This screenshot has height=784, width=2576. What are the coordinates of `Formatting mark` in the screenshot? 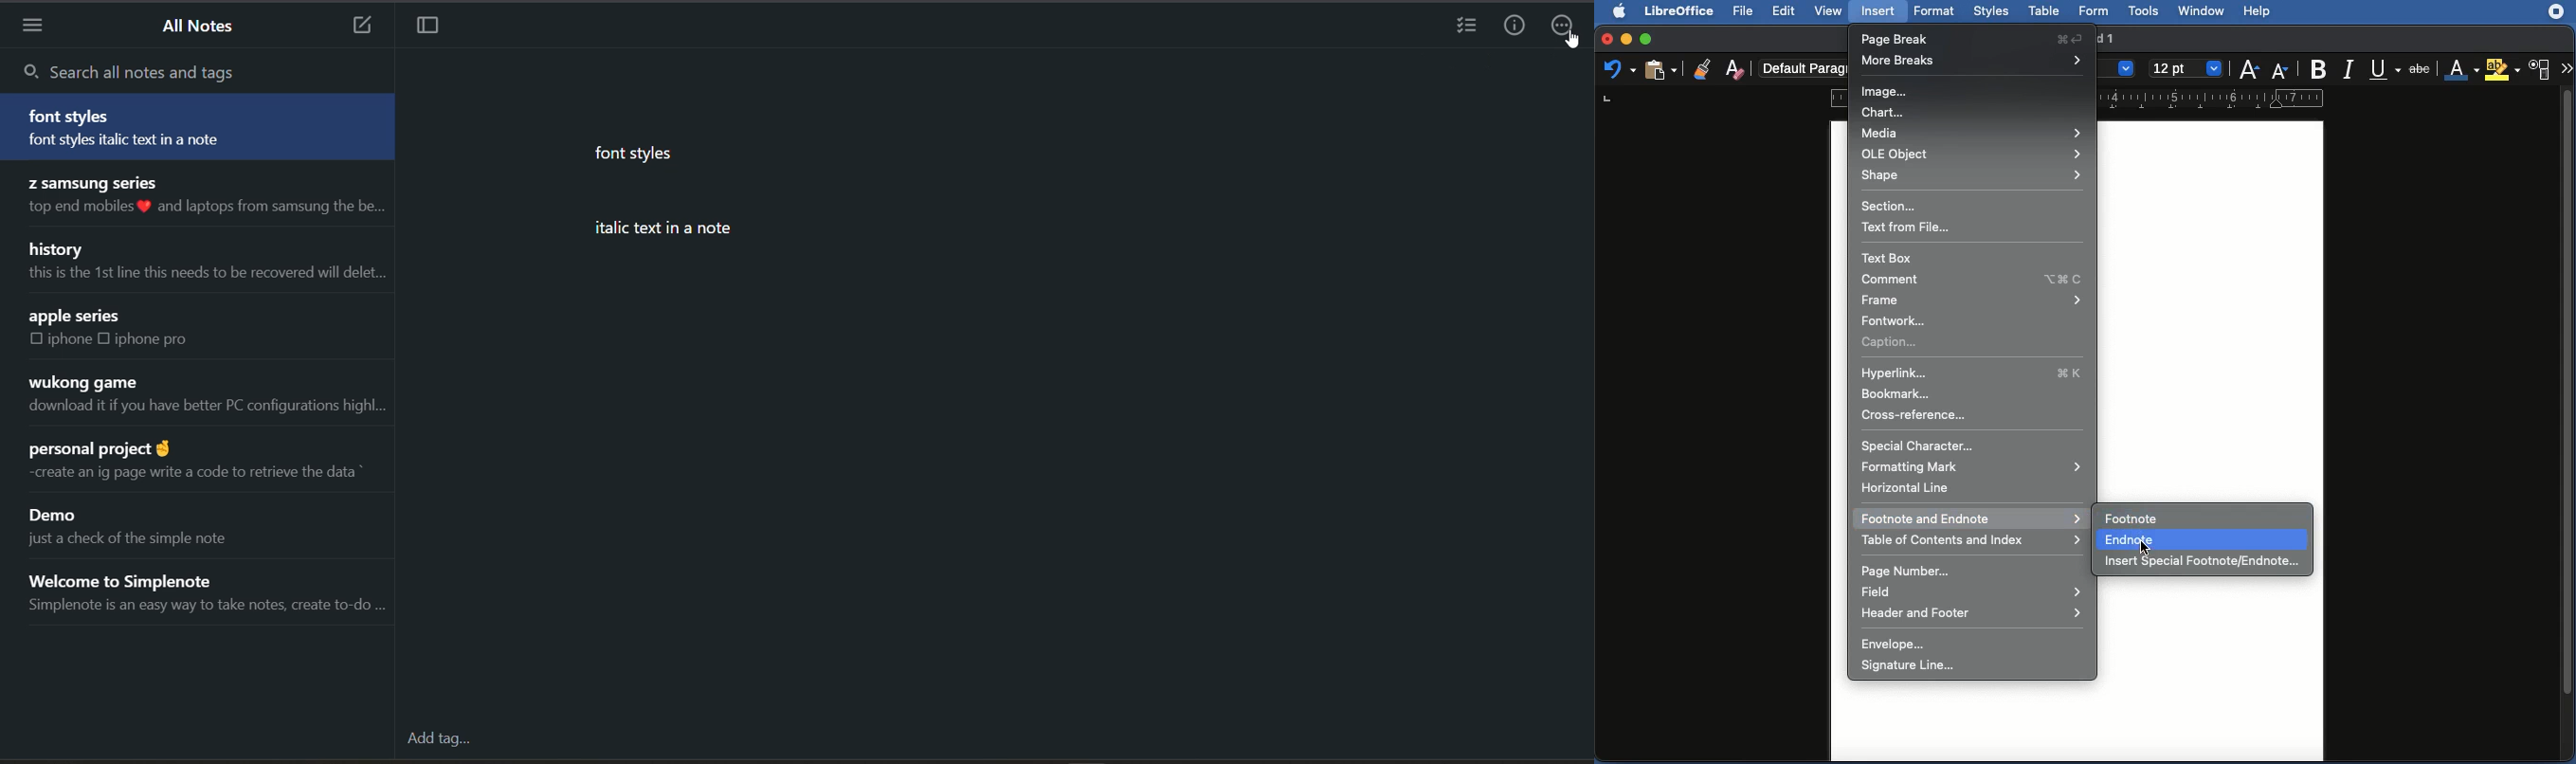 It's located at (1977, 466).